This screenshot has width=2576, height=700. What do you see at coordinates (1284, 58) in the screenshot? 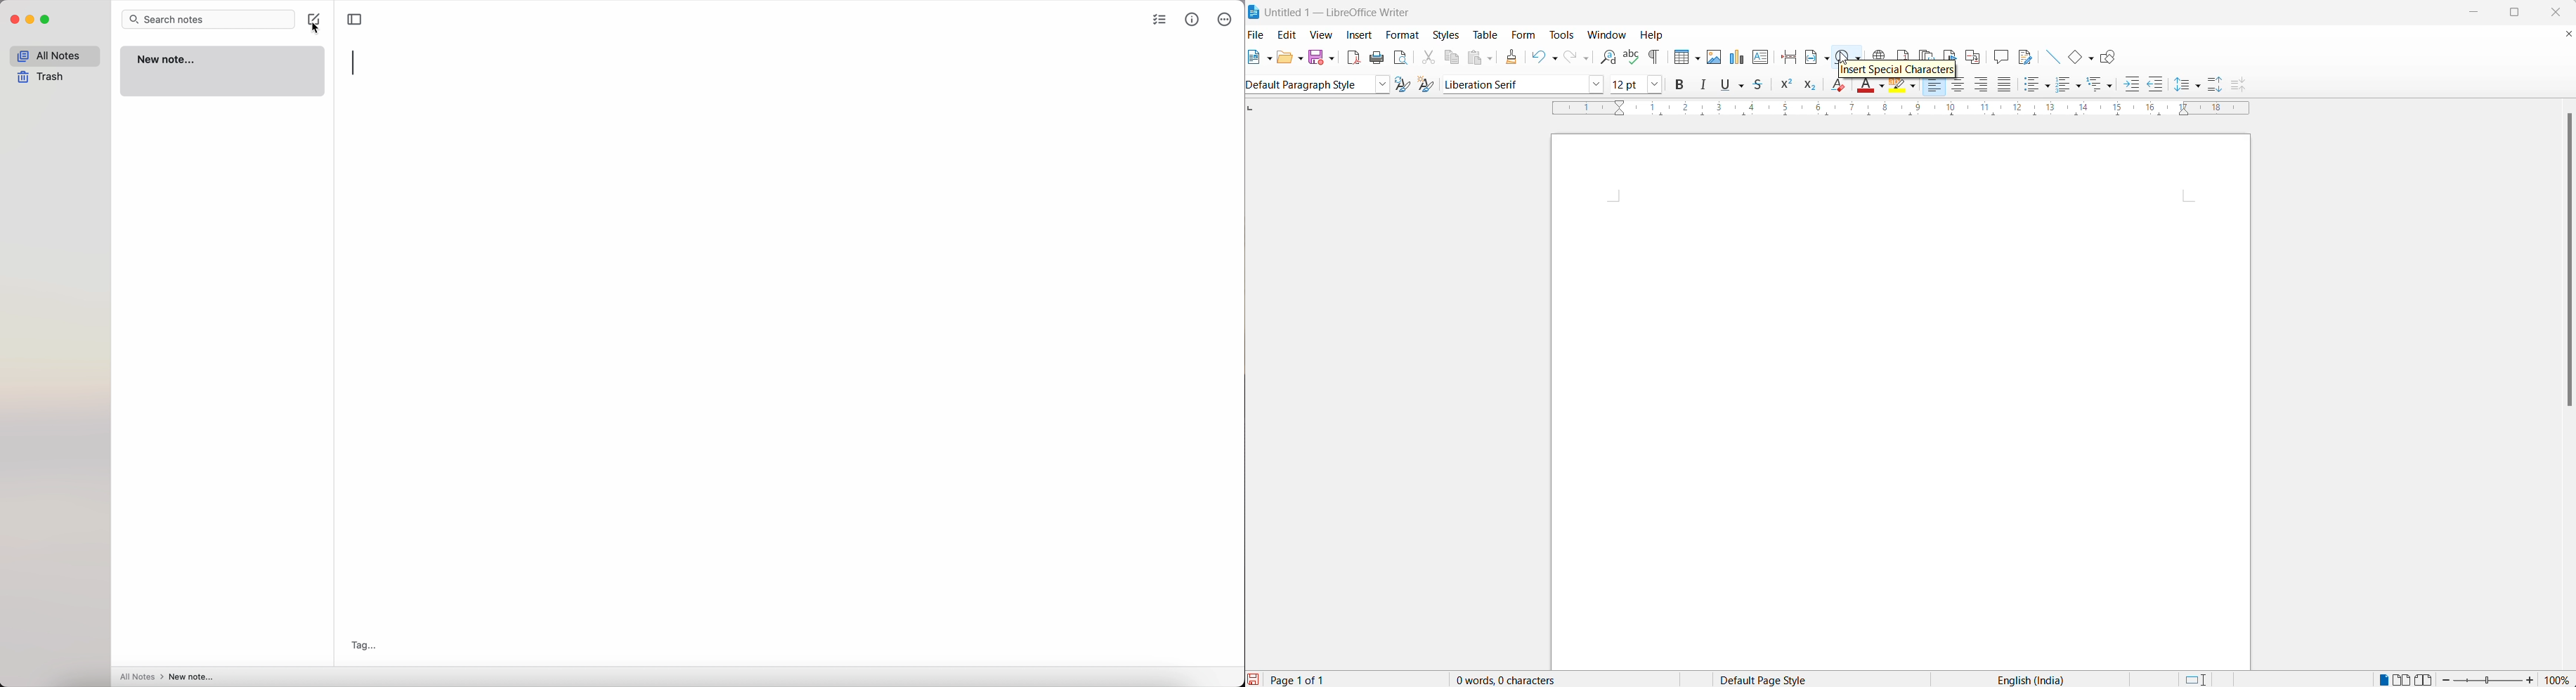
I see `open` at bounding box center [1284, 58].